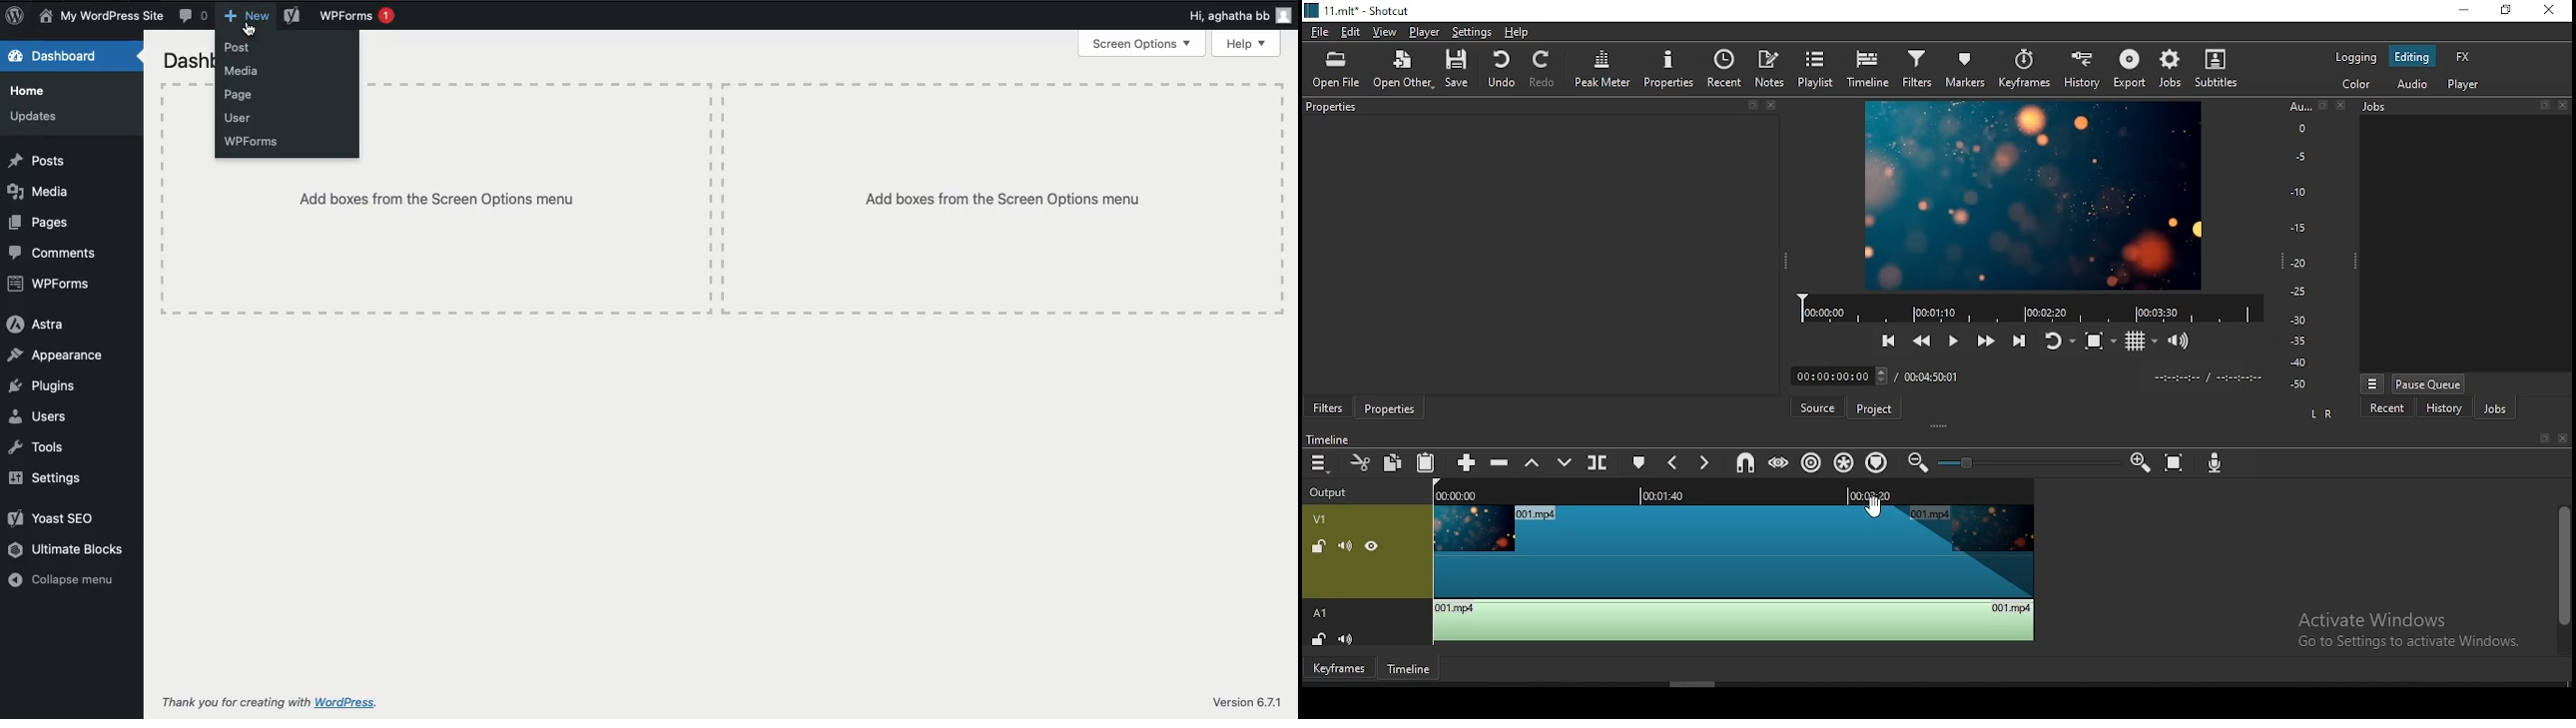 The width and height of the screenshot is (2576, 728). Describe the element at coordinates (1503, 71) in the screenshot. I see `undo` at that location.